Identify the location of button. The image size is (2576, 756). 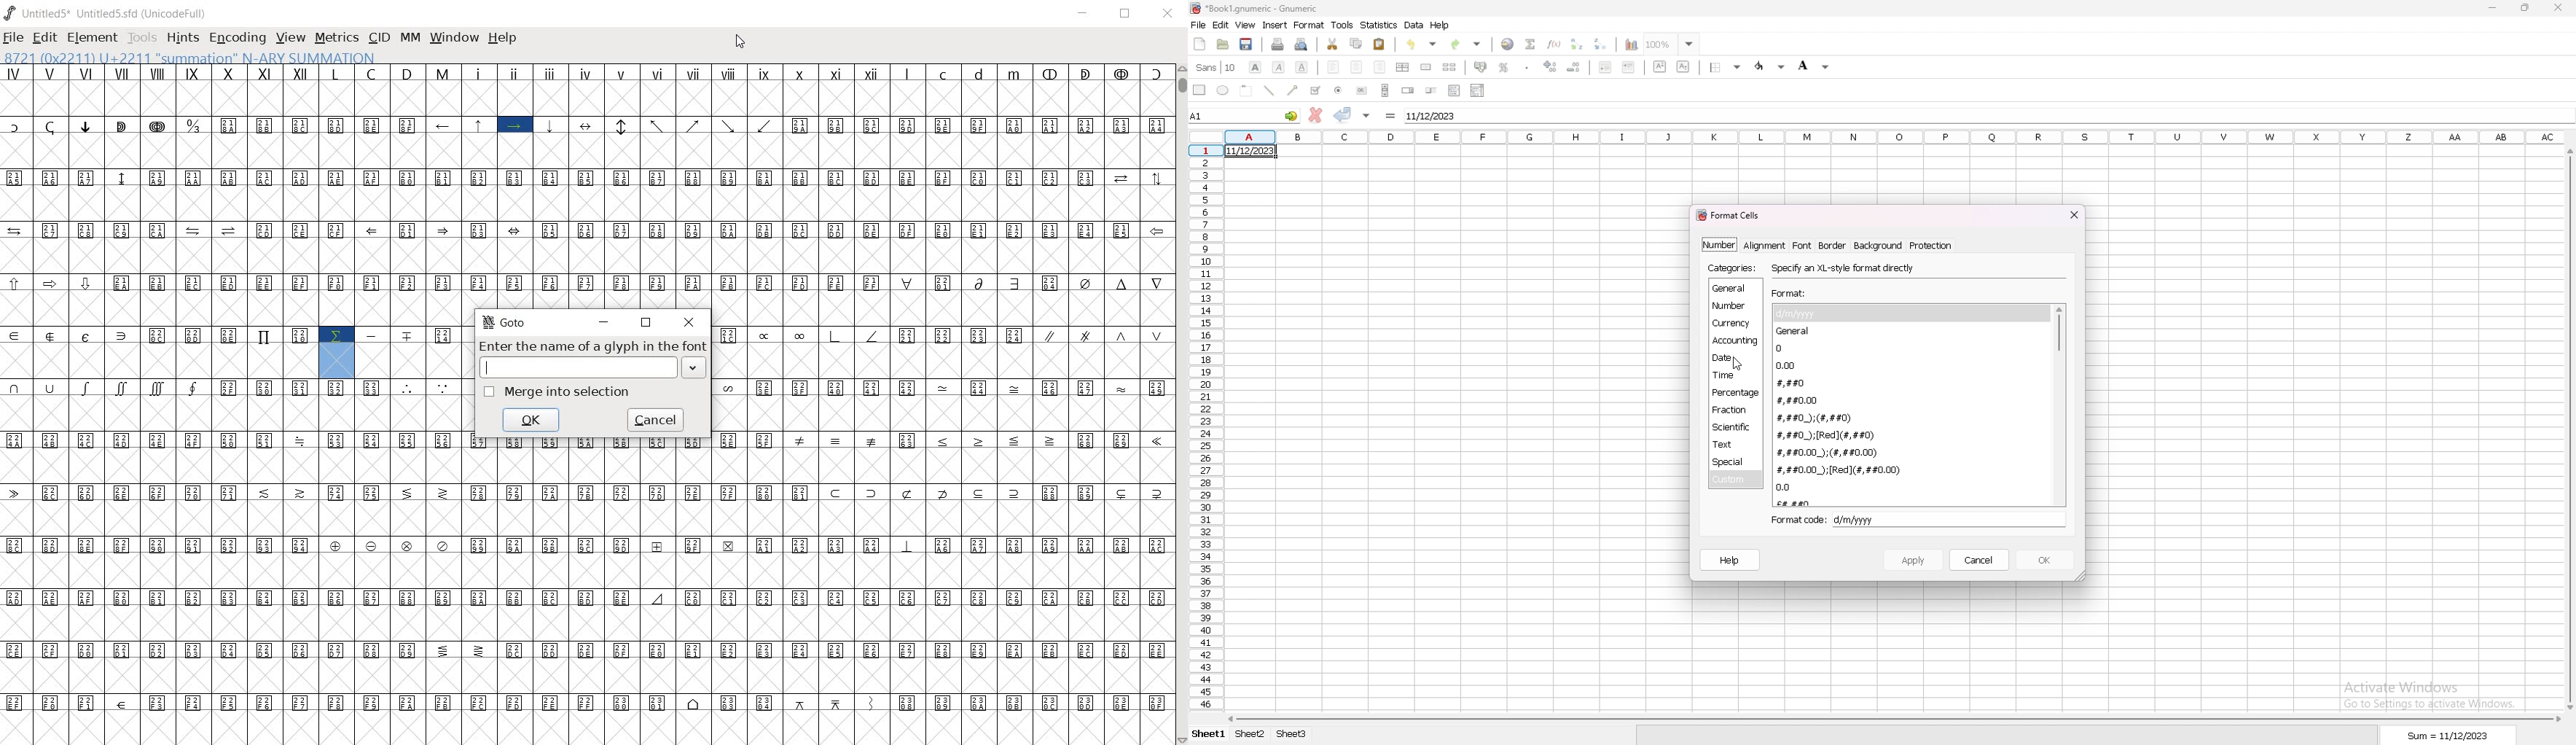
(1361, 90).